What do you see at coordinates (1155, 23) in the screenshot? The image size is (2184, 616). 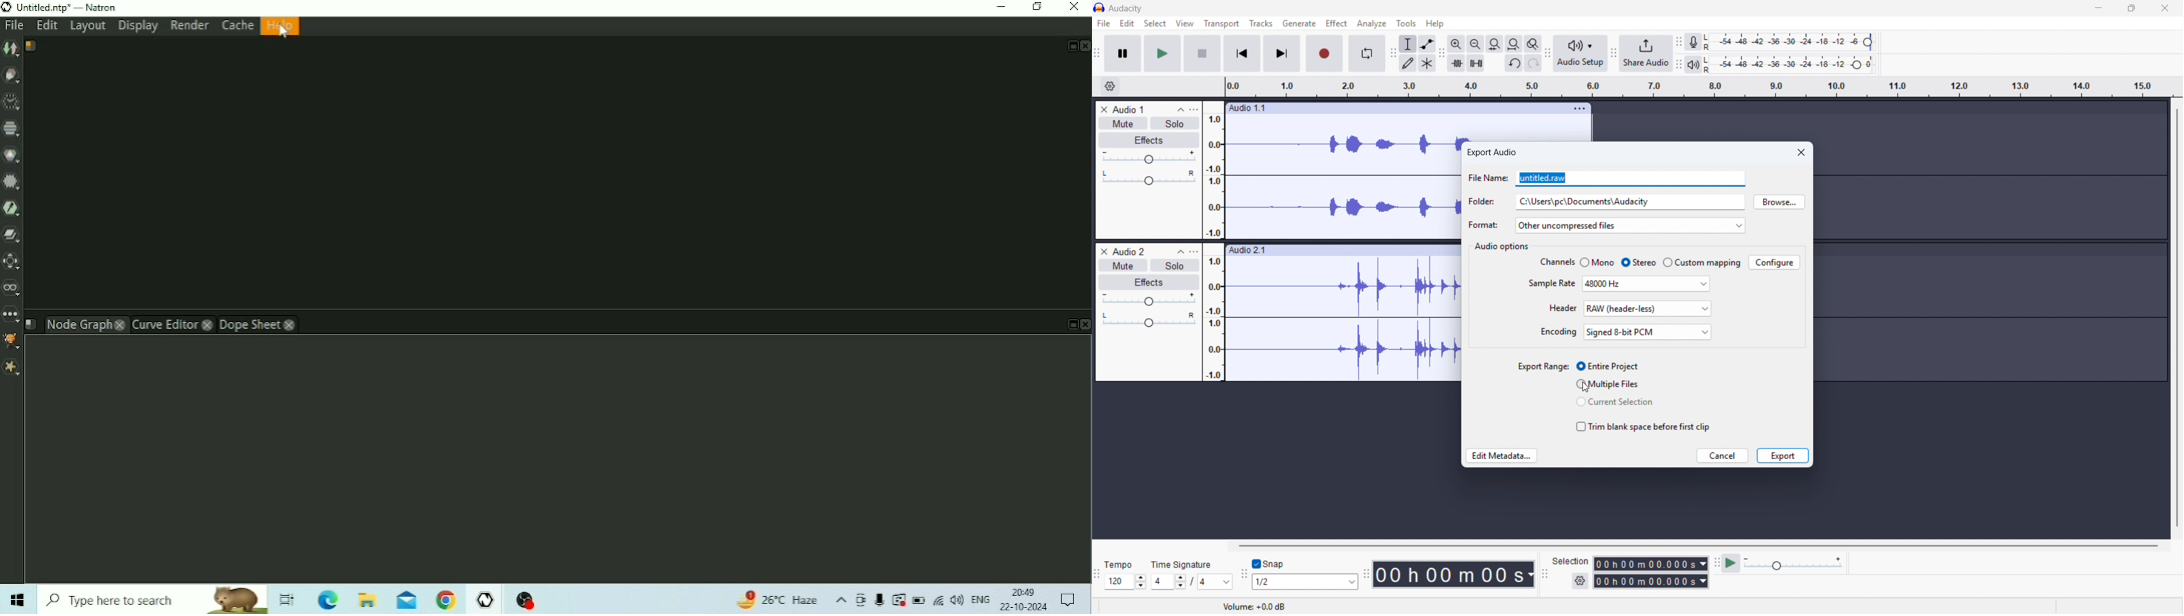 I see `select ` at bounding box center [1155, 23].